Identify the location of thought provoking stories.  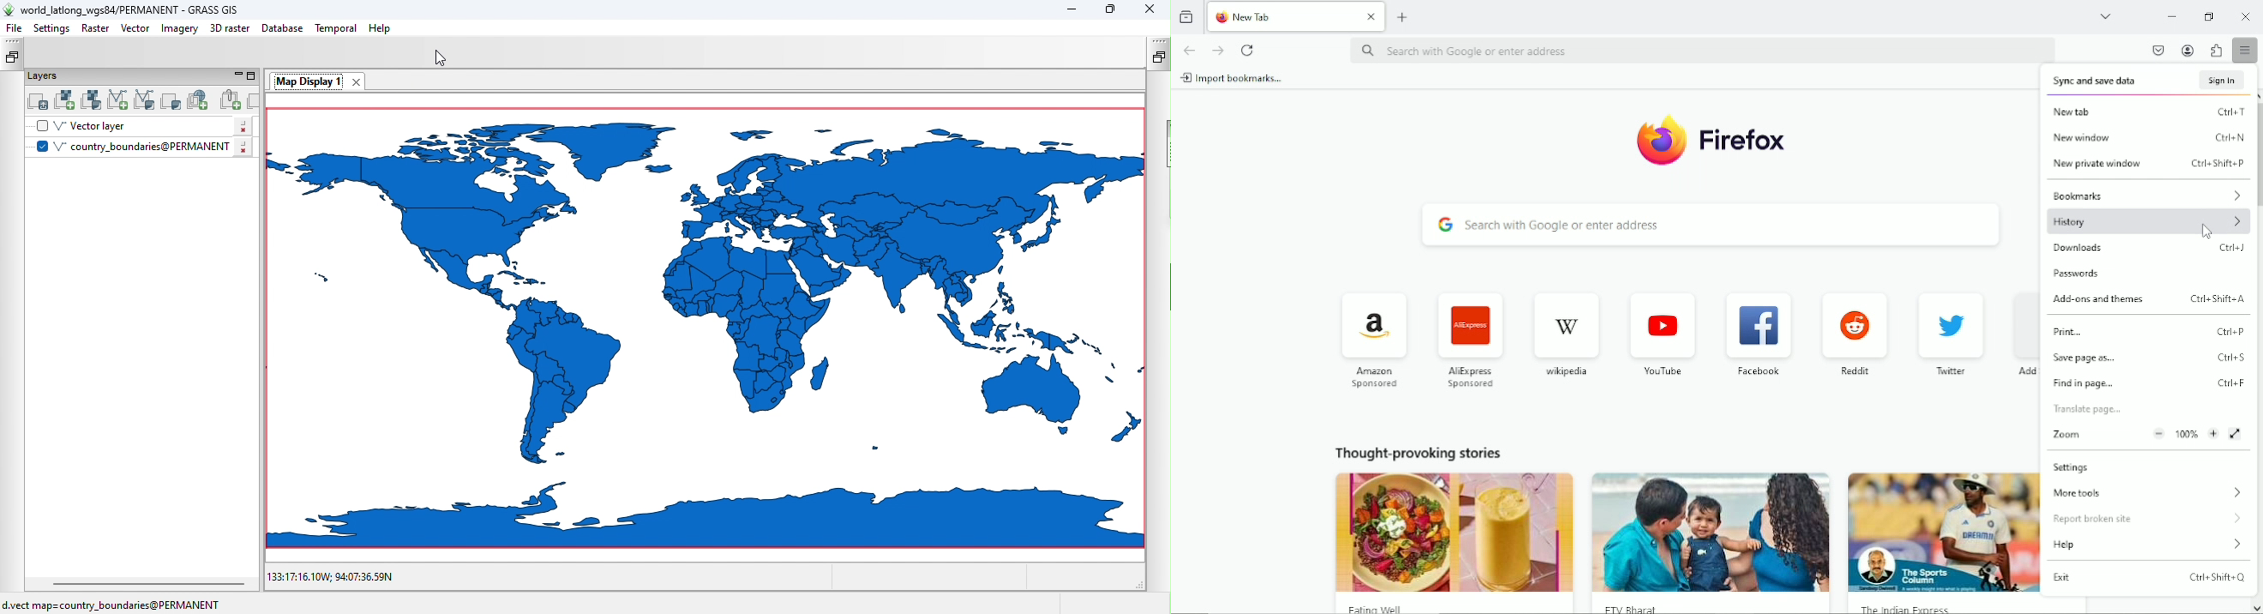
(1413, 451).